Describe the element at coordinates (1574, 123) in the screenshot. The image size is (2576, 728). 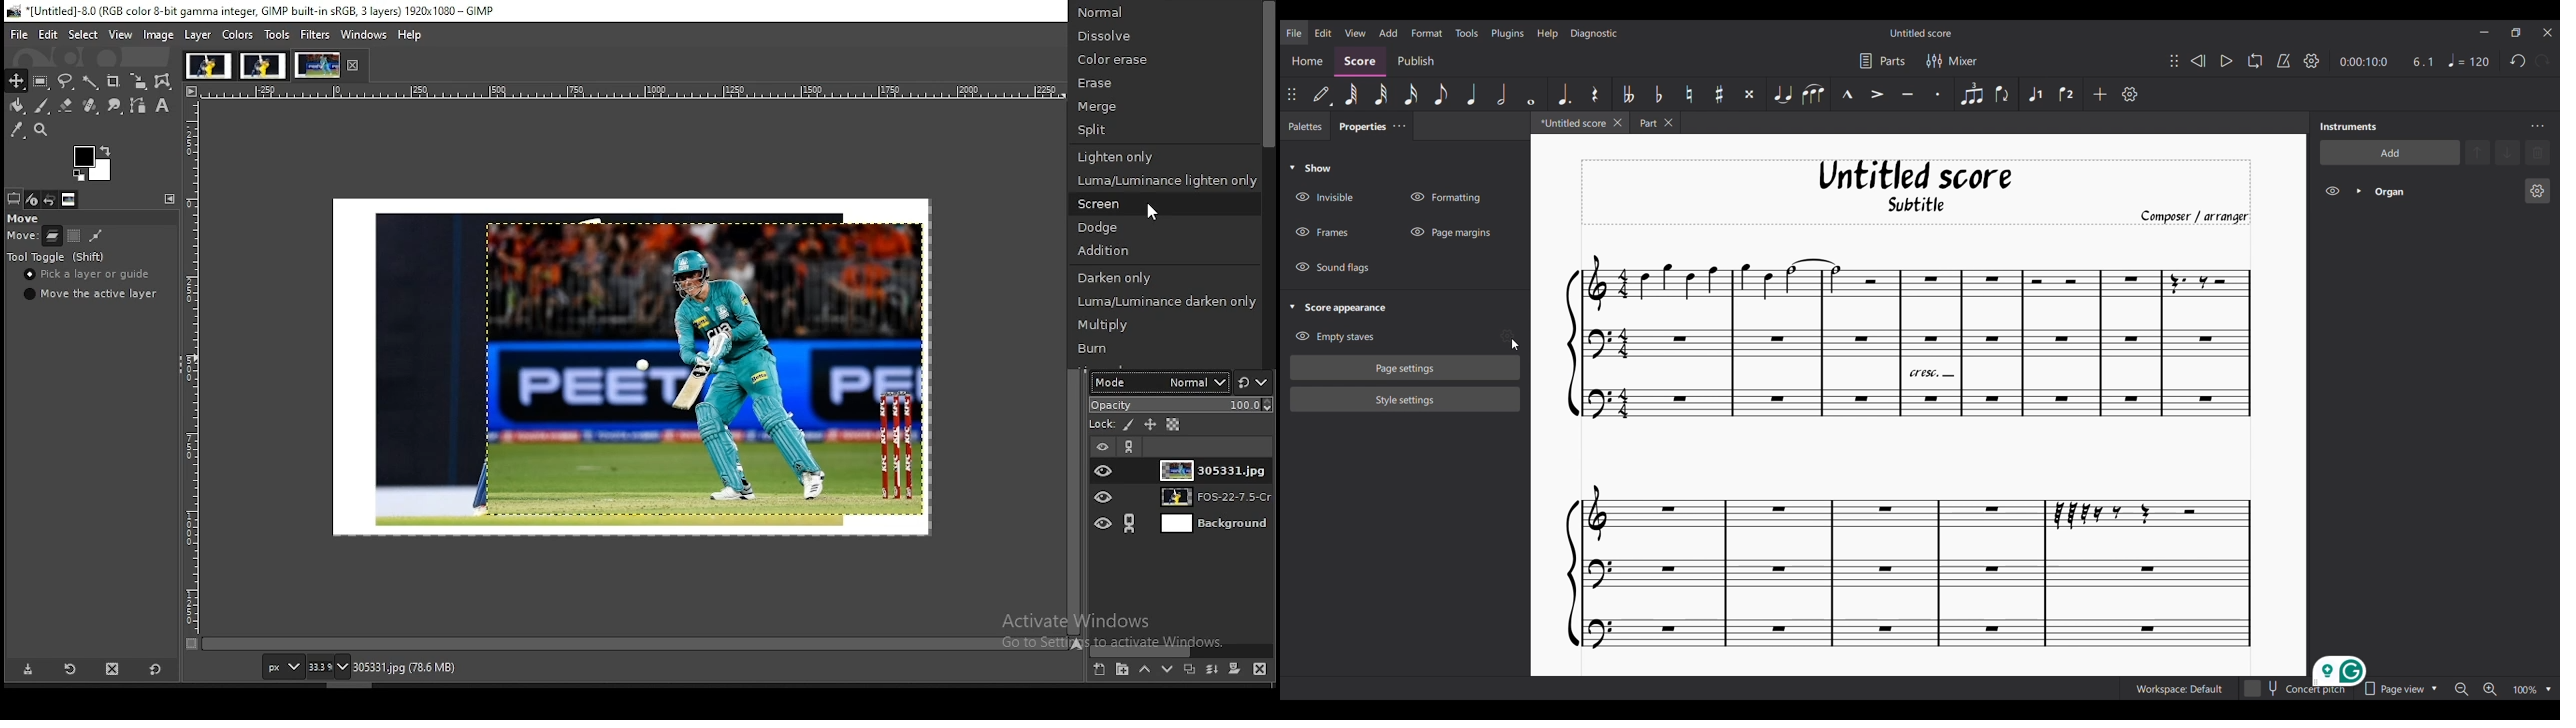
I see `untitled score` at that location.